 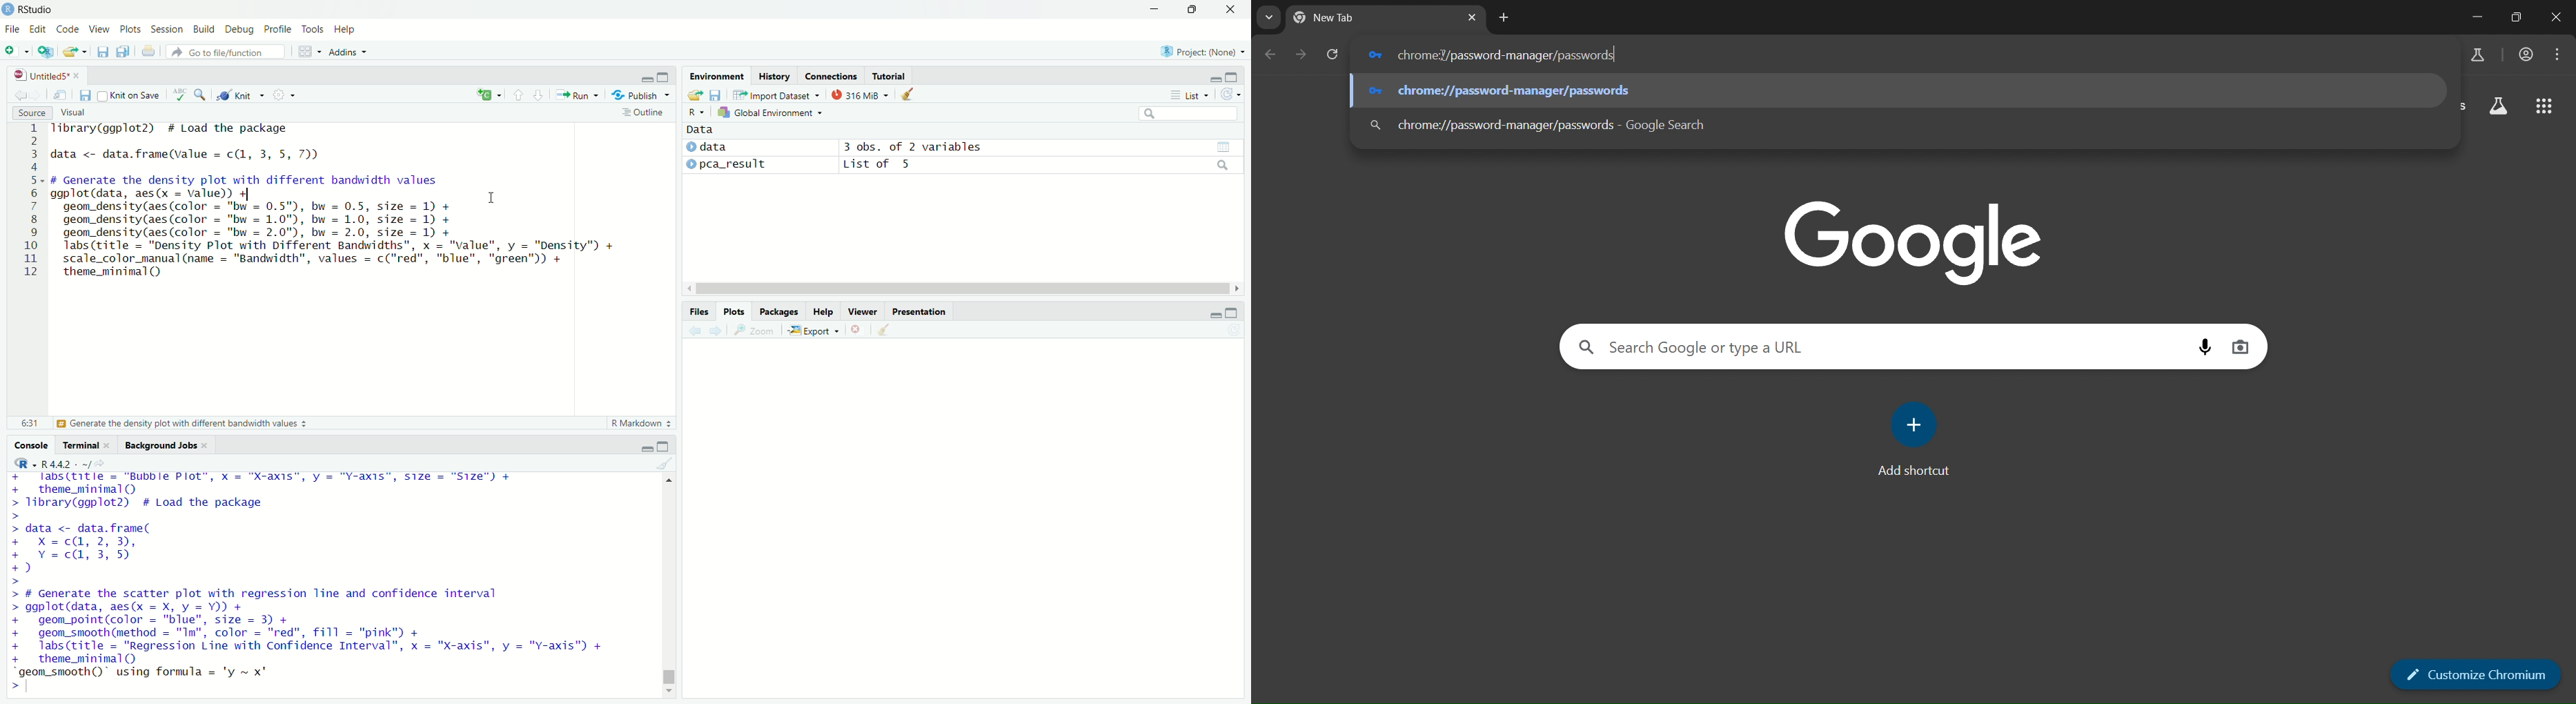 What do you see at coordinates (205, 446) in the screenshot?
I see `close` at bounding box center [205, 446].